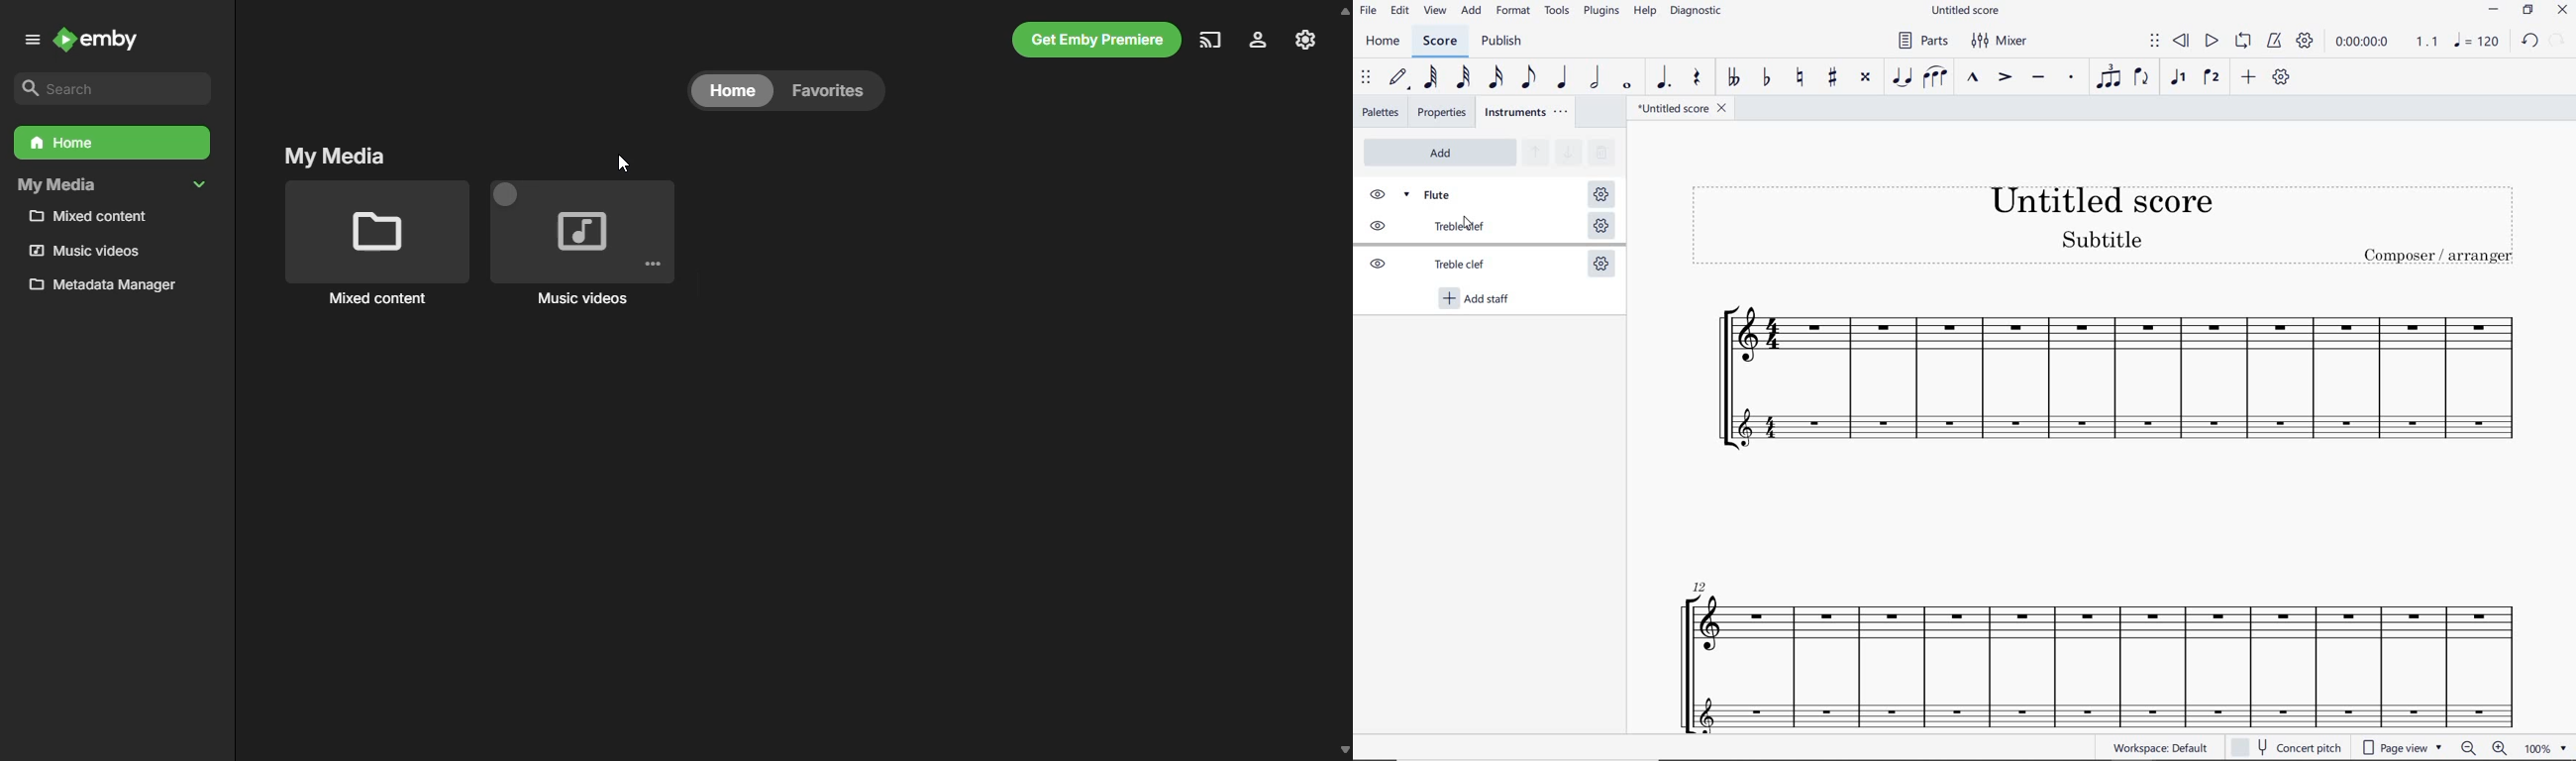  I want to click on score, so click(1440, 41).